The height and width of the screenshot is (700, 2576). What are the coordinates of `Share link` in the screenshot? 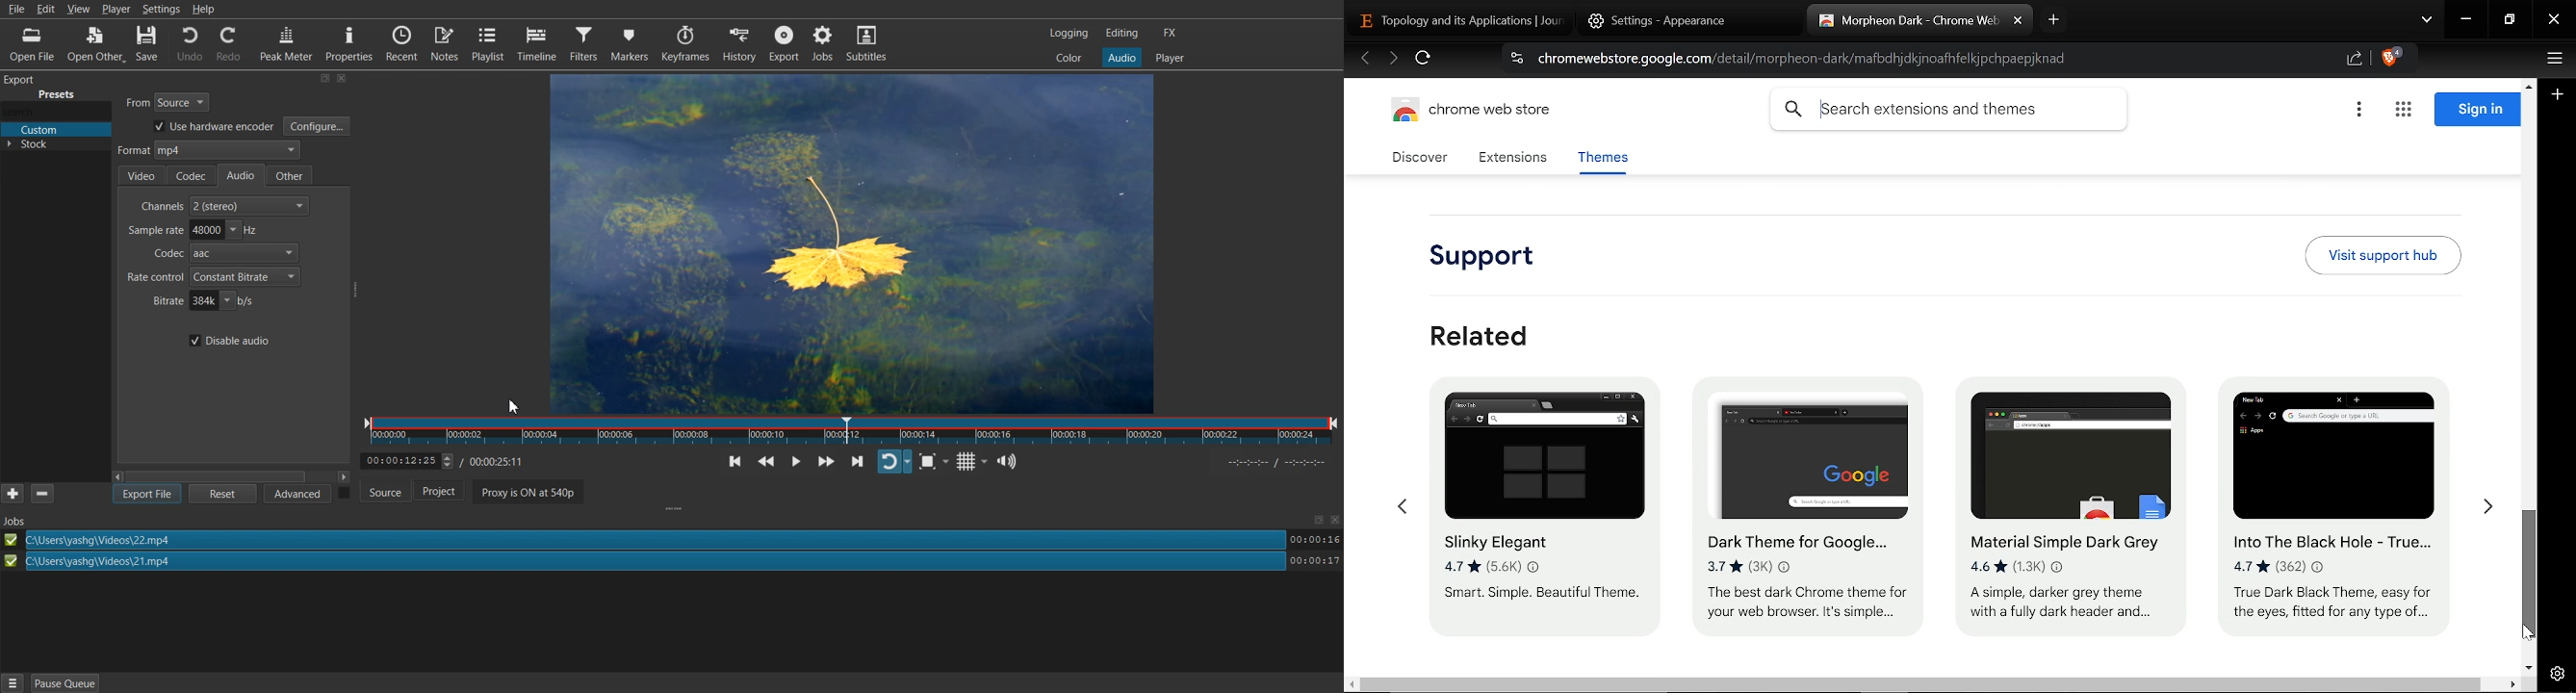 It's located at (2355, 60).